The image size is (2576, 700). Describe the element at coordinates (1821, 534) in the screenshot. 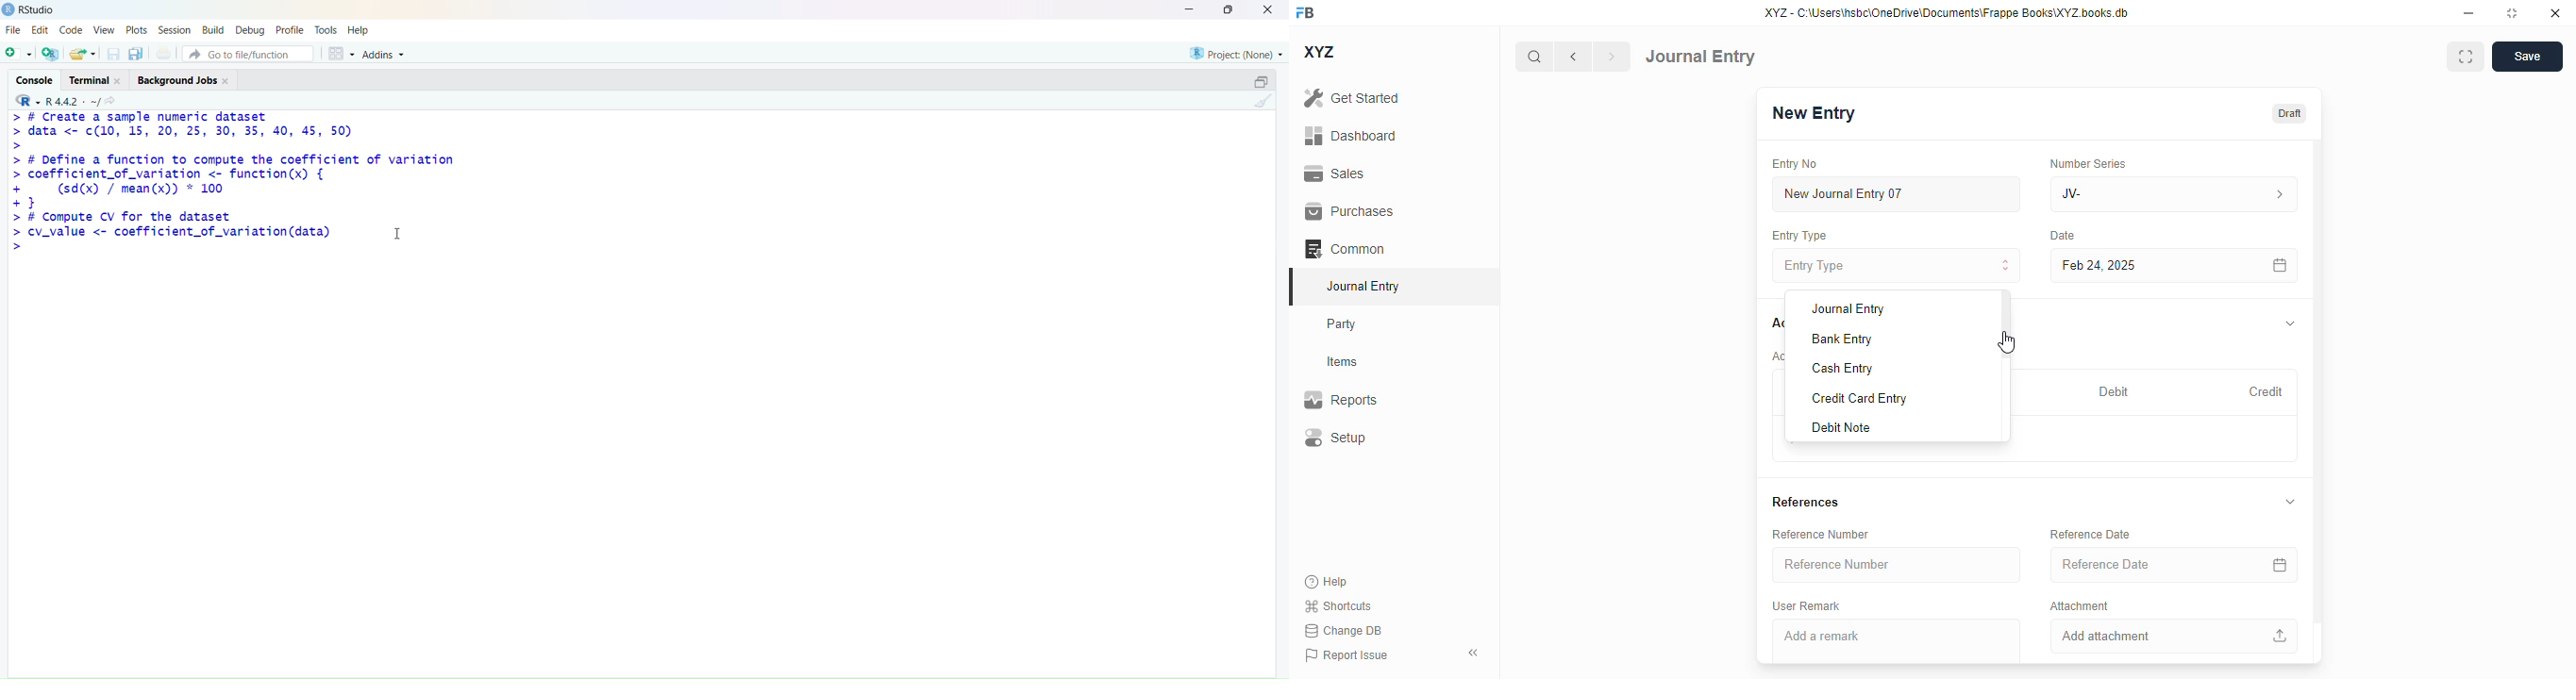

I see `reference number` at that location.